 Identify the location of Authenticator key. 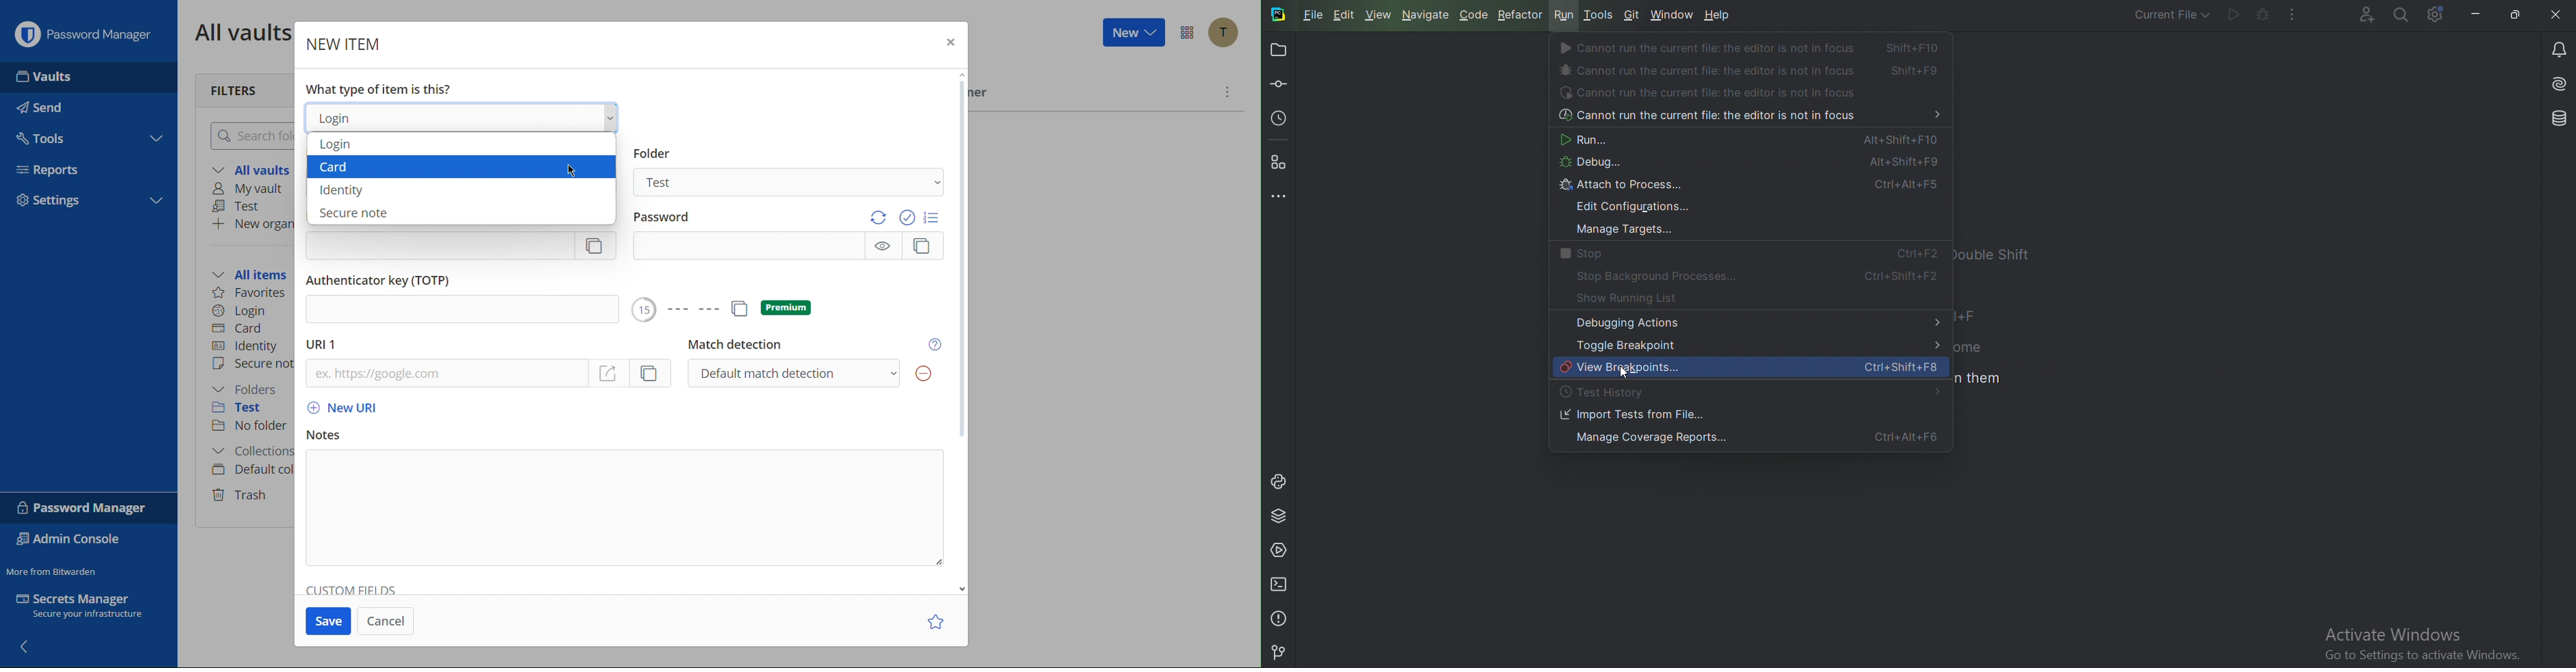
(464, 297).